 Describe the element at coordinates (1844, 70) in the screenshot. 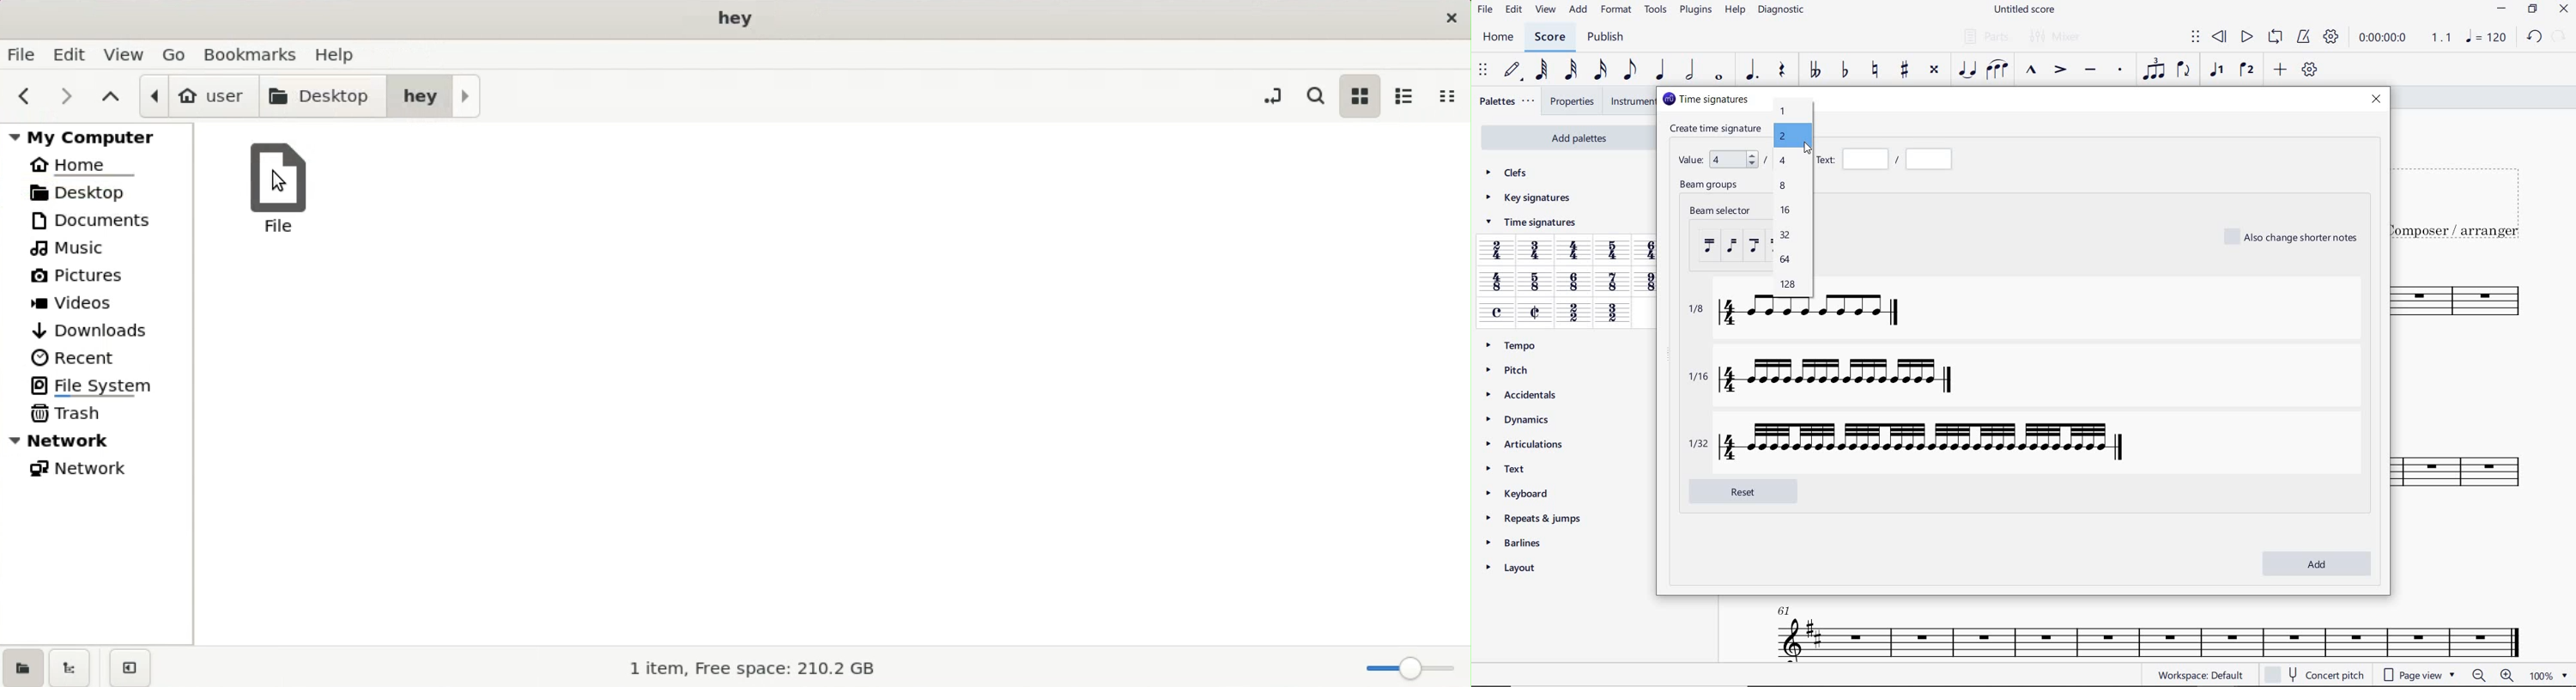

I see `TOGGLE FLAT` at that location.